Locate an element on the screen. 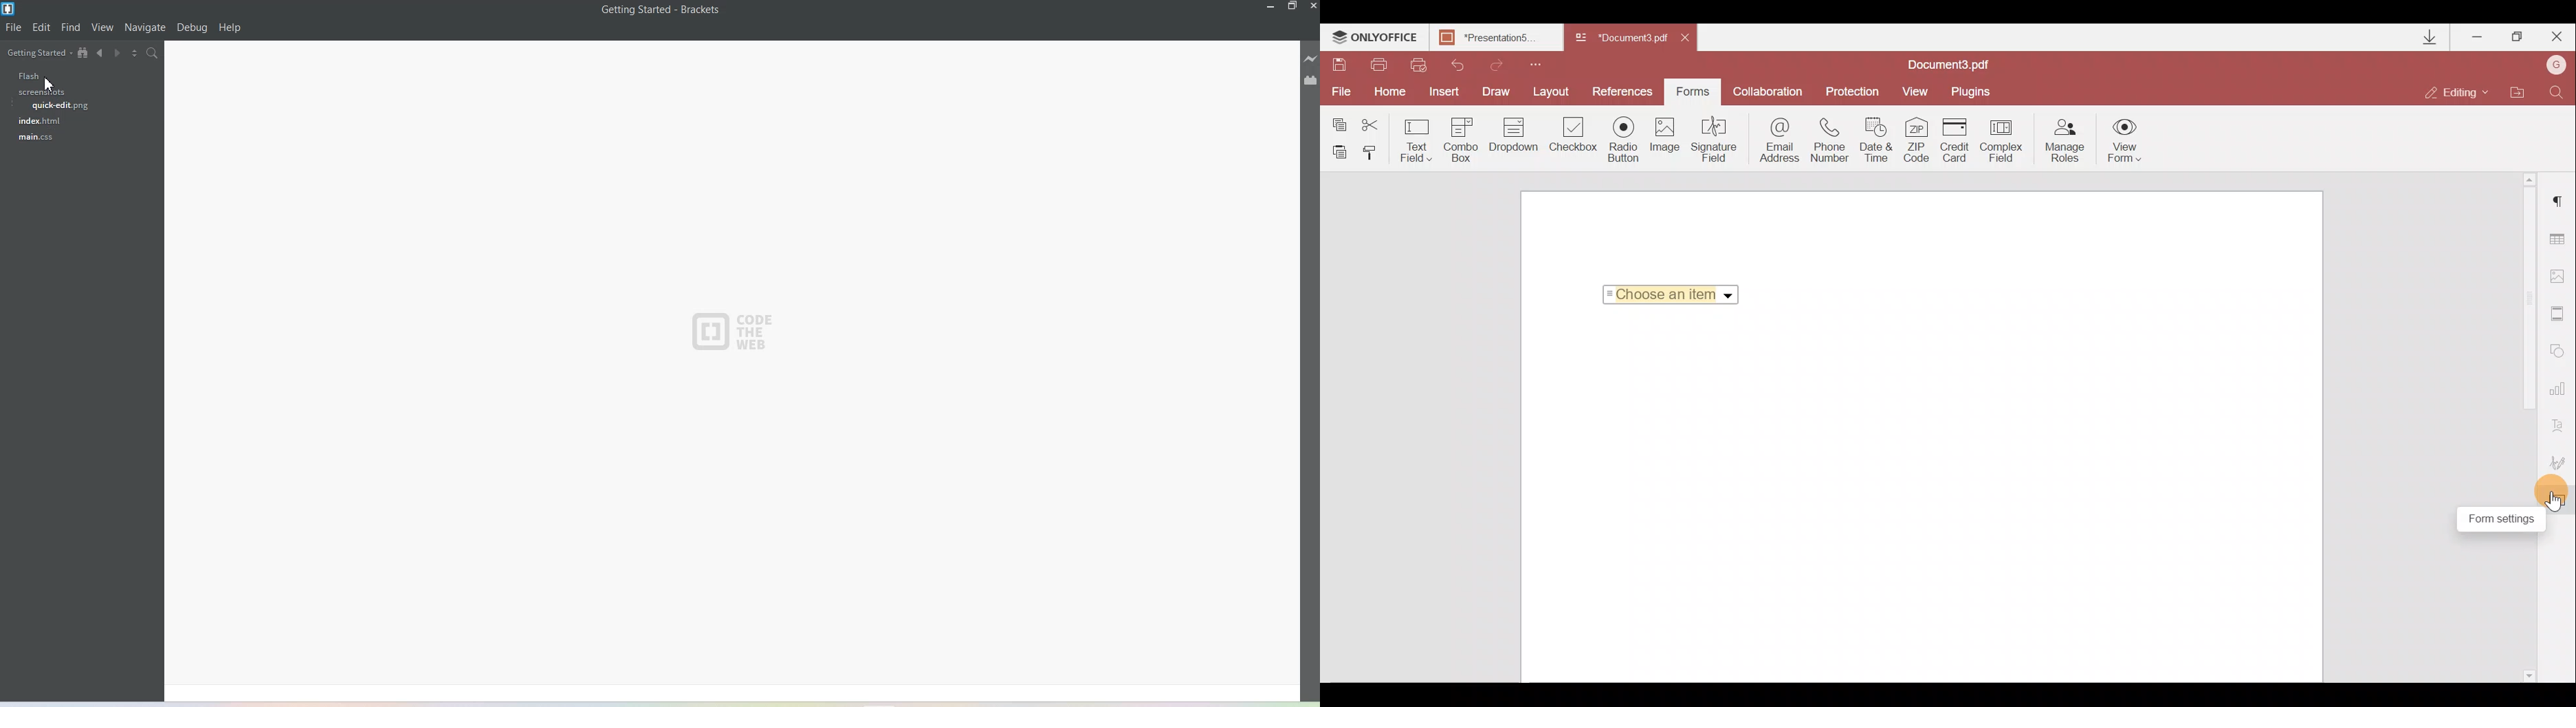  Phone number is located at coordinates (1832, 141).